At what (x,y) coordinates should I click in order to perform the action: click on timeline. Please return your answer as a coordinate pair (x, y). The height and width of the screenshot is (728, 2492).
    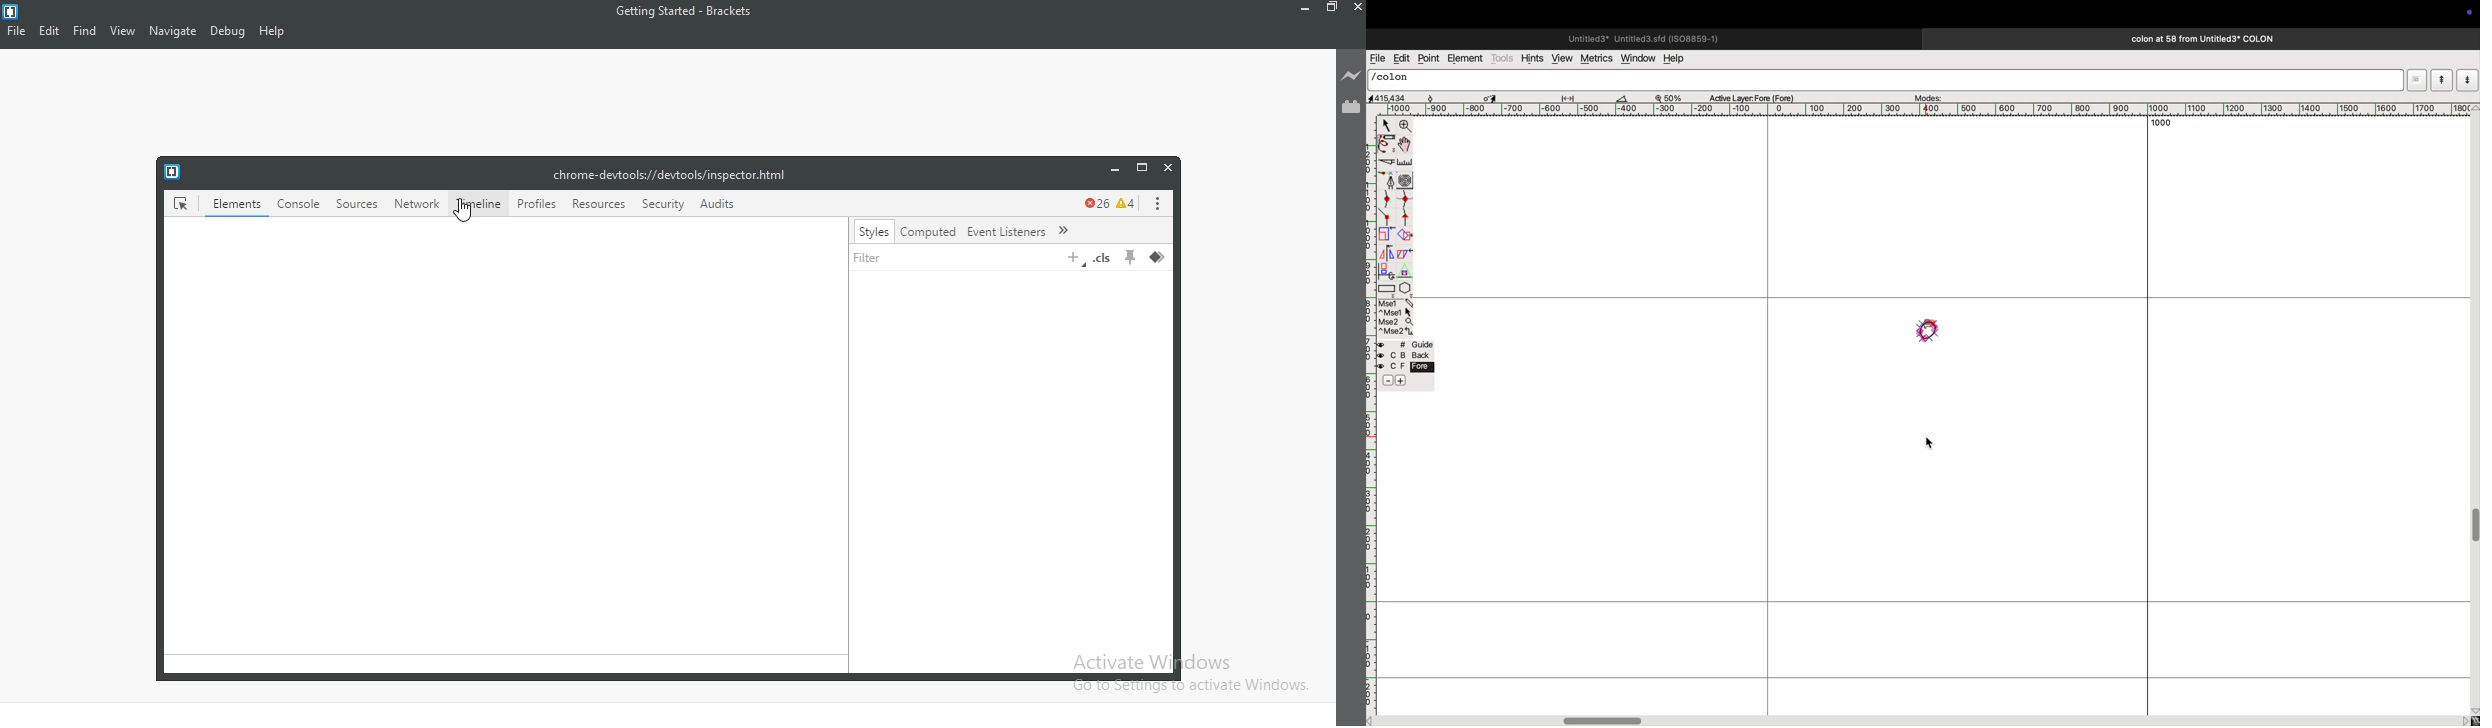
    Looking at the image, I should click on (479, 202).